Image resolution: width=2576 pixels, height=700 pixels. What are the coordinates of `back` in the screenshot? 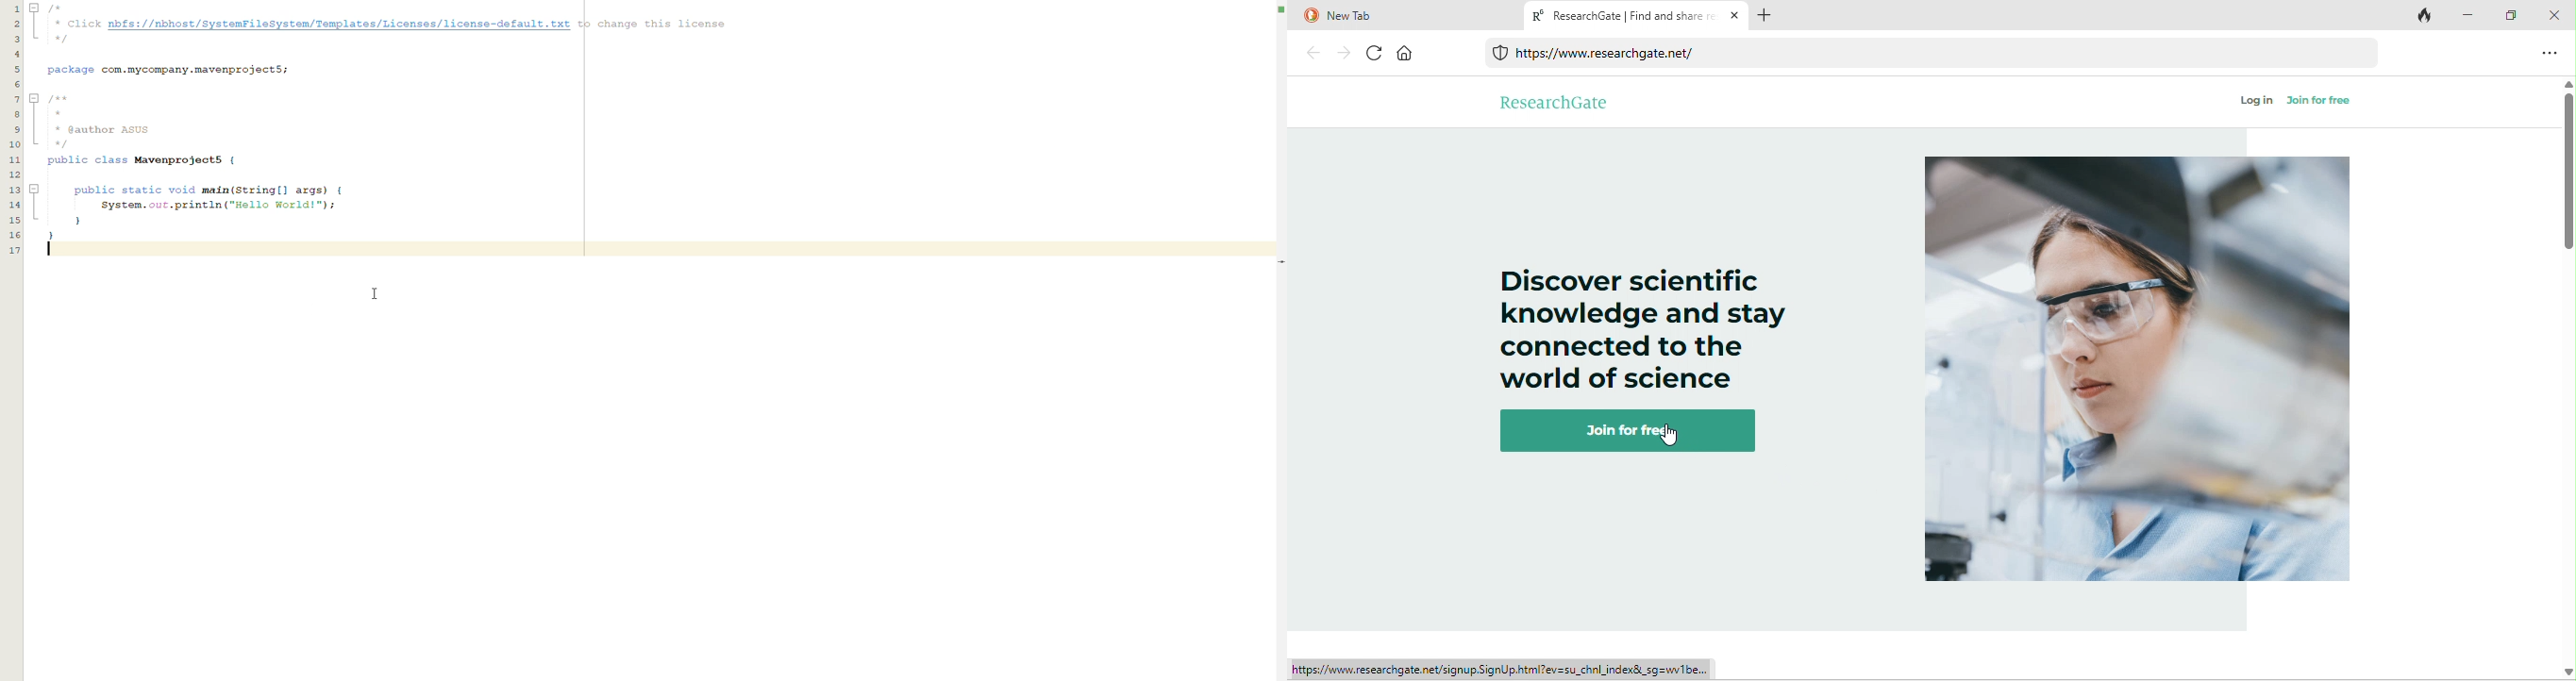 It's located at (1314, 52).